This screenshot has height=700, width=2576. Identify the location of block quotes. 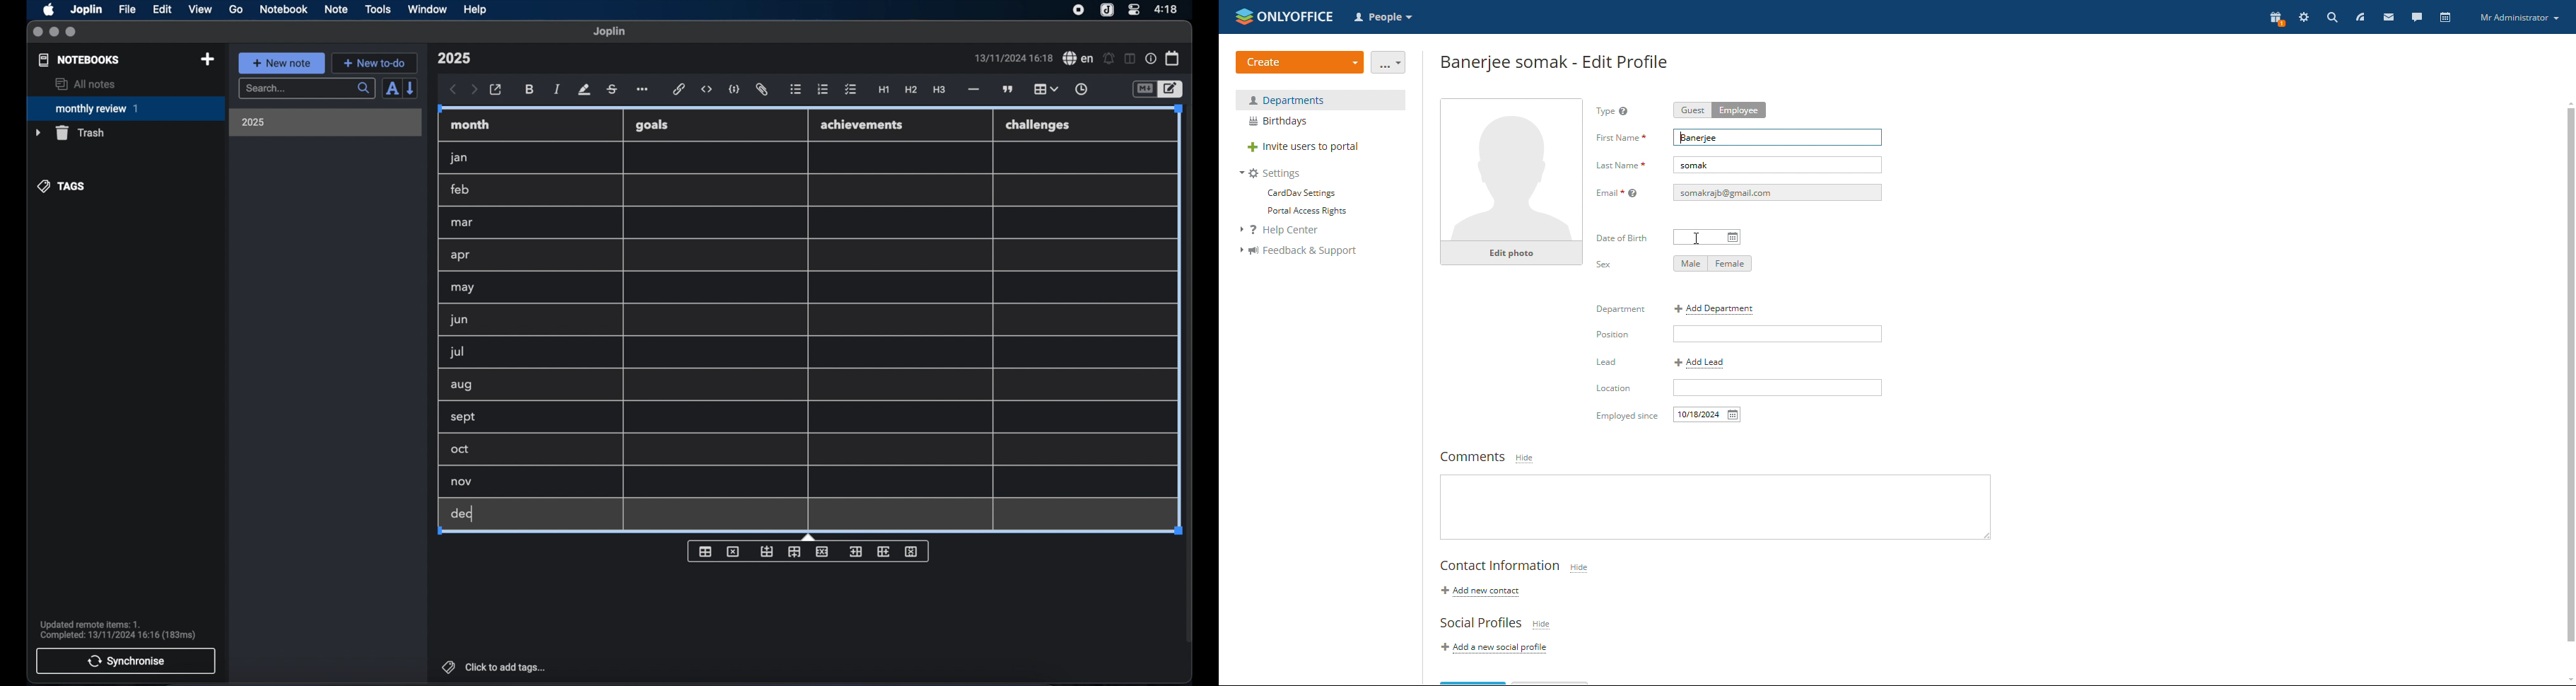
(1009, 90).